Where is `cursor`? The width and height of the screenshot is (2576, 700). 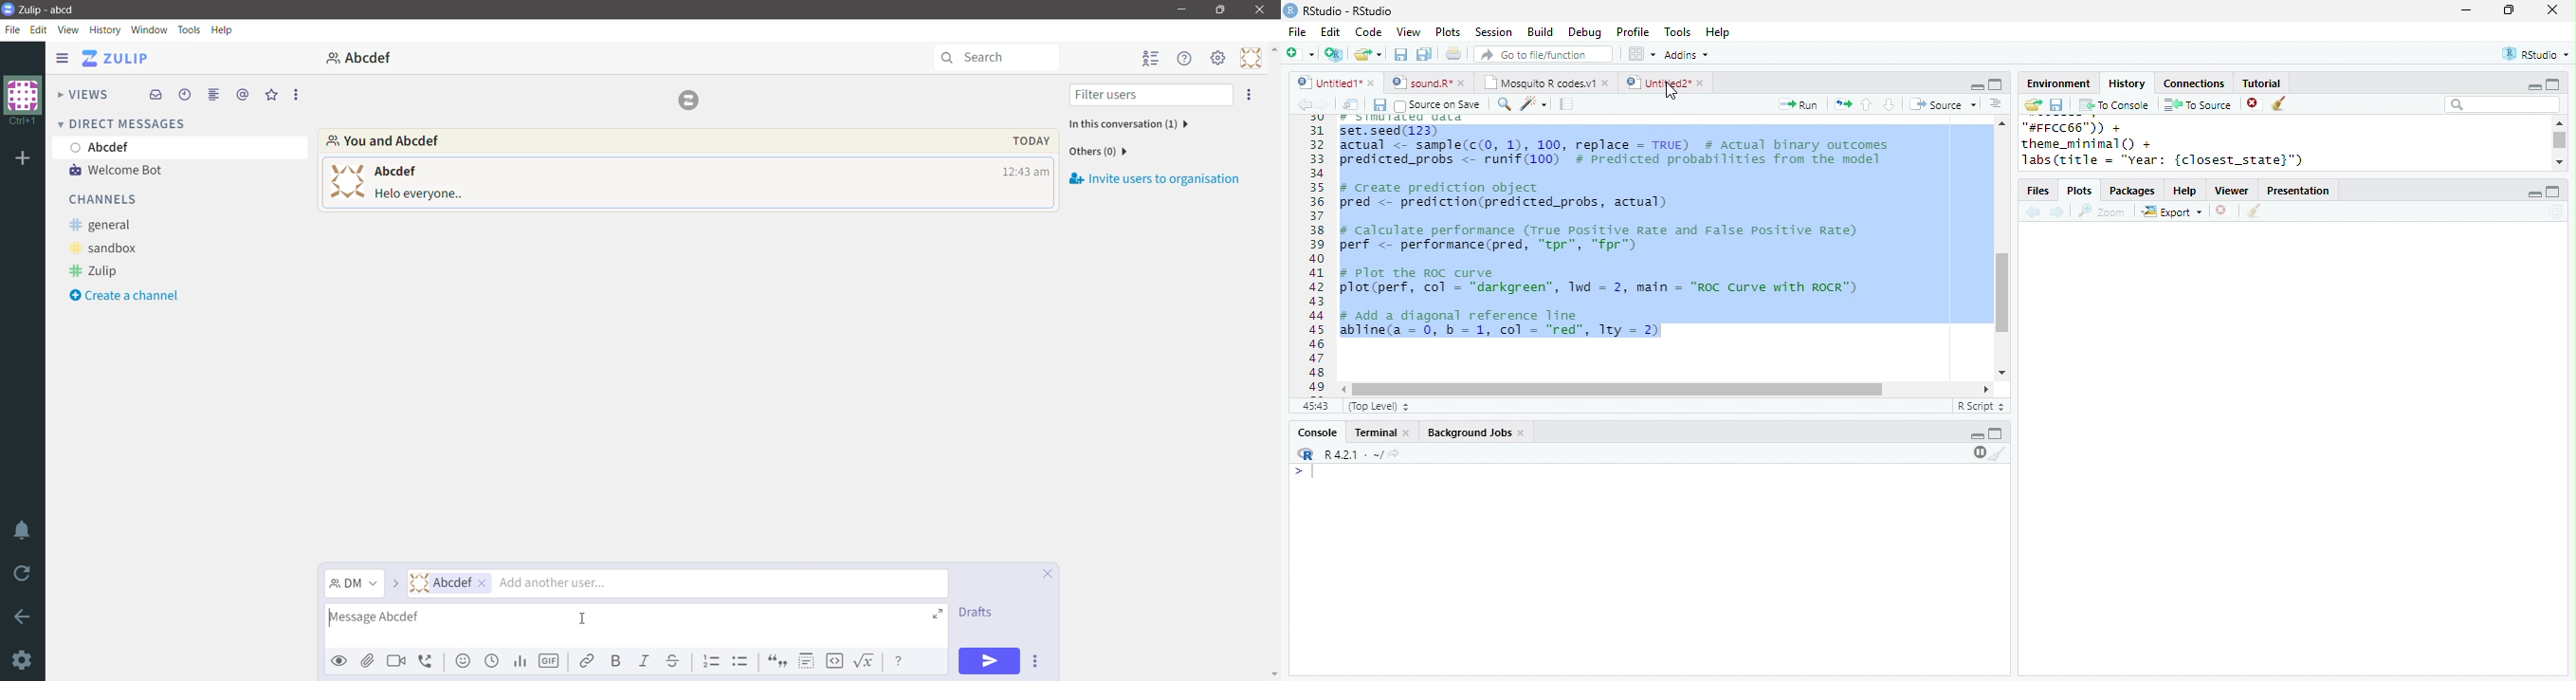 cursor is located at coordinates (1671, 93).